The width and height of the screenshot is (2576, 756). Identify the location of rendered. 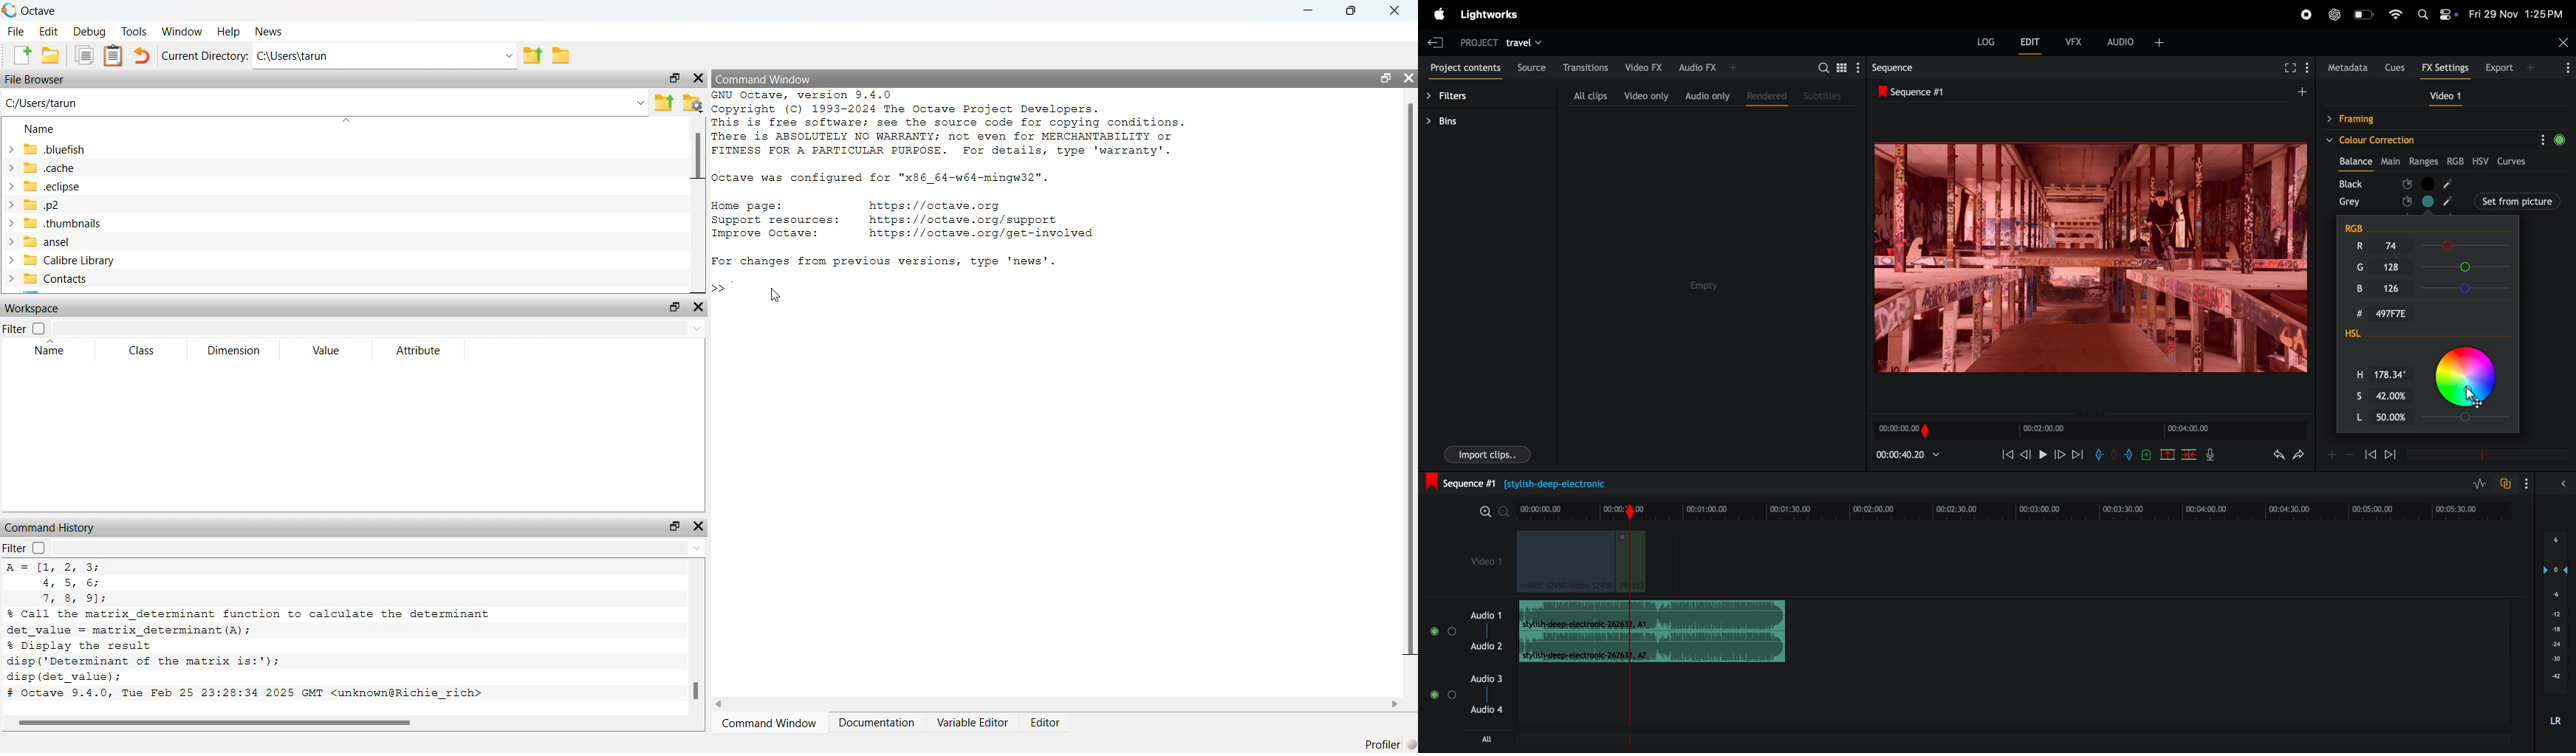
(1766, 97).